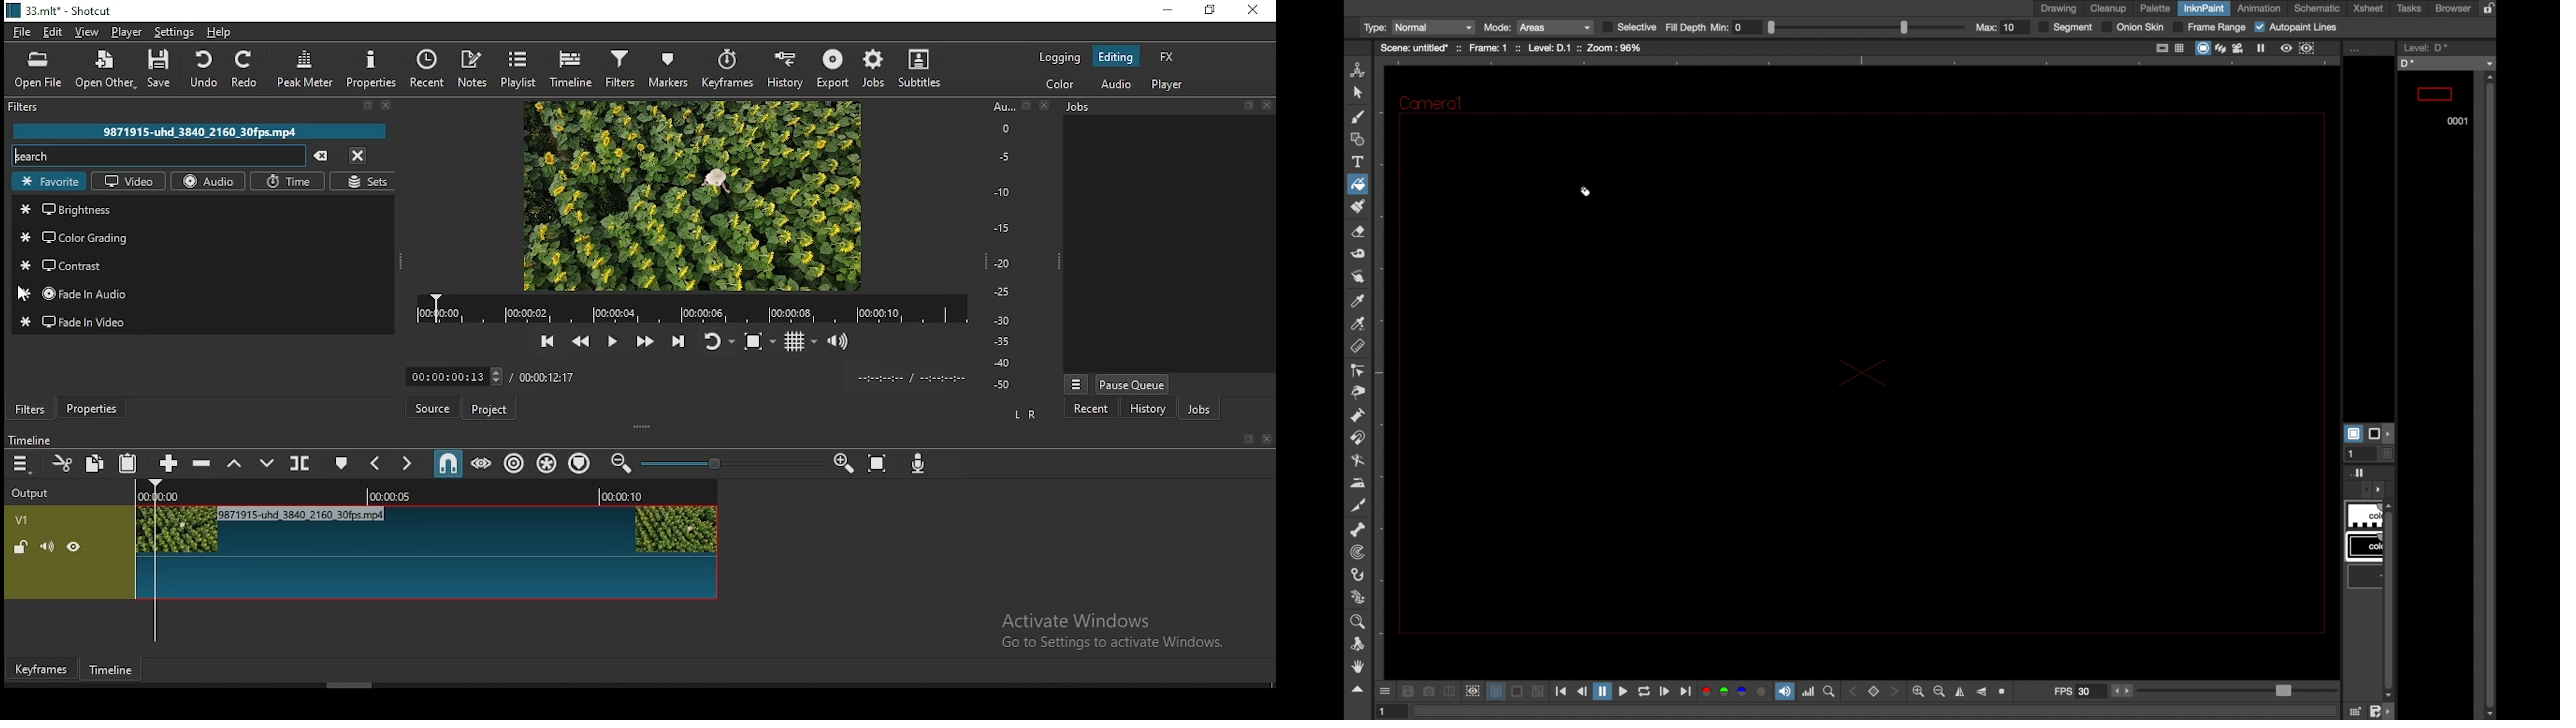  What do you see at coordinates (2223, 48) in the screenshot?
I see `layers` at bounding box center [2223, 48].